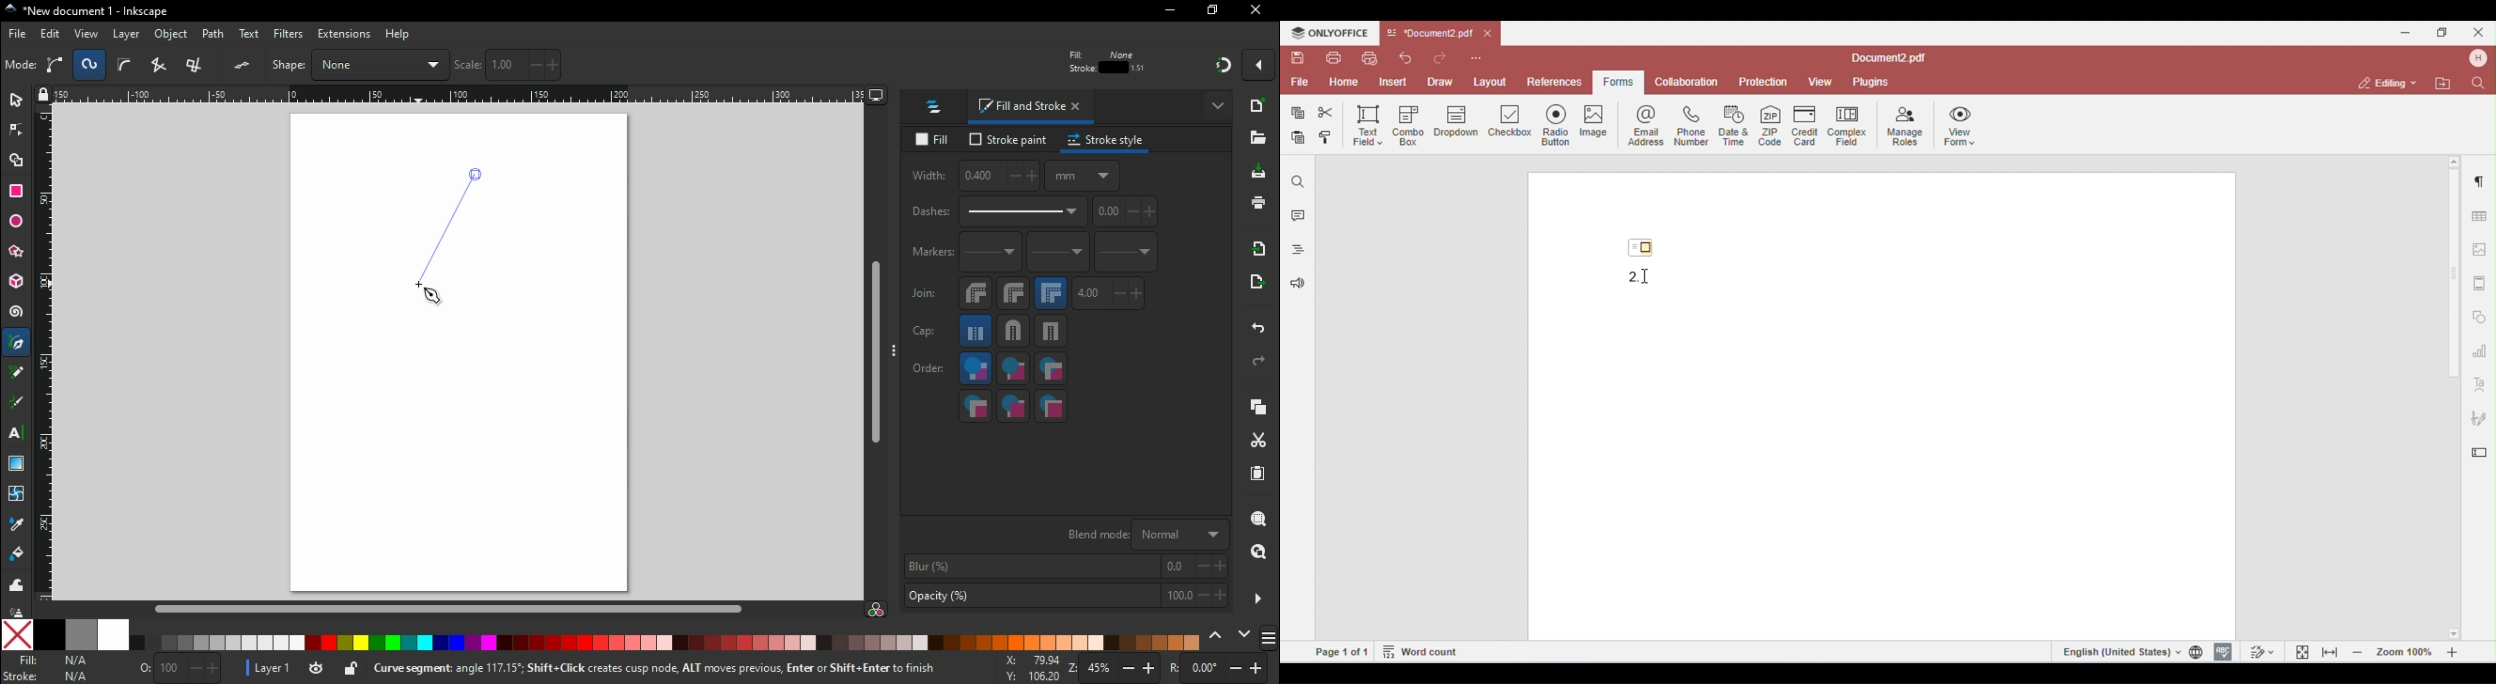 The height and width of the screenshot is (700, 2520). What do you see at coordinates (17, 315) in the screenshot?
I see `spiral tool` at bounding box center [17, 315].